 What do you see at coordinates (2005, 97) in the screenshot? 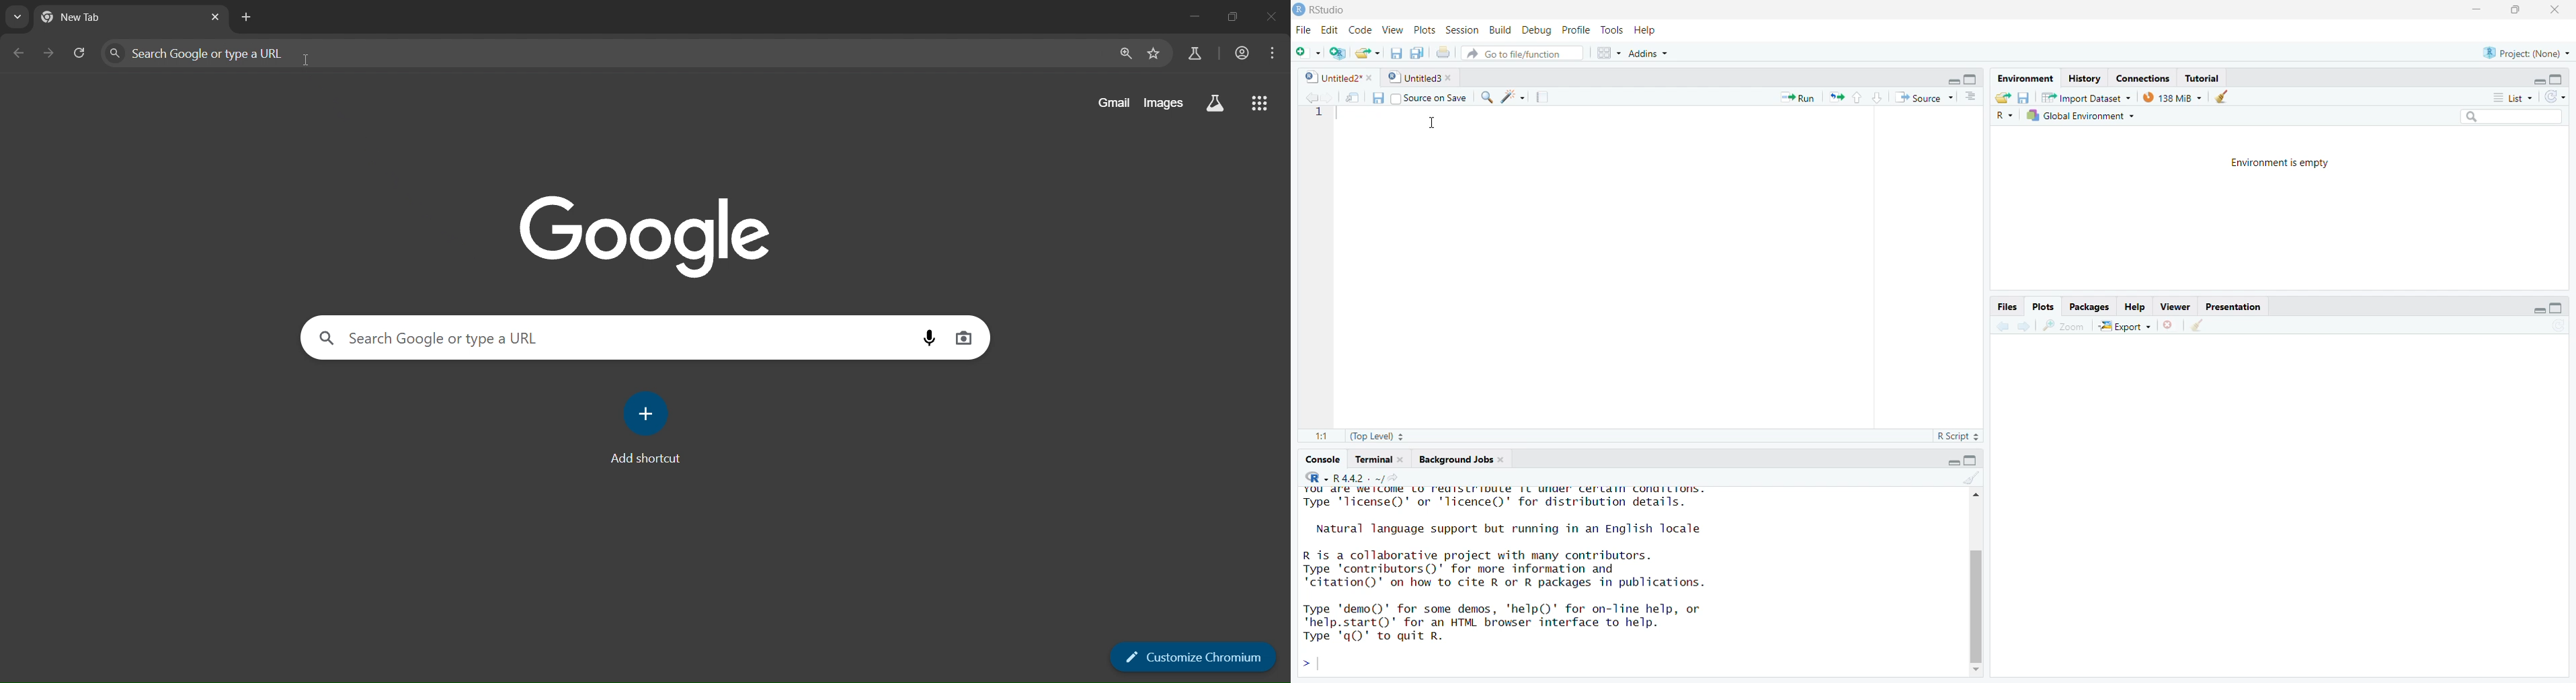
I see `Load workspaces` at bounding box center [2005, 97].